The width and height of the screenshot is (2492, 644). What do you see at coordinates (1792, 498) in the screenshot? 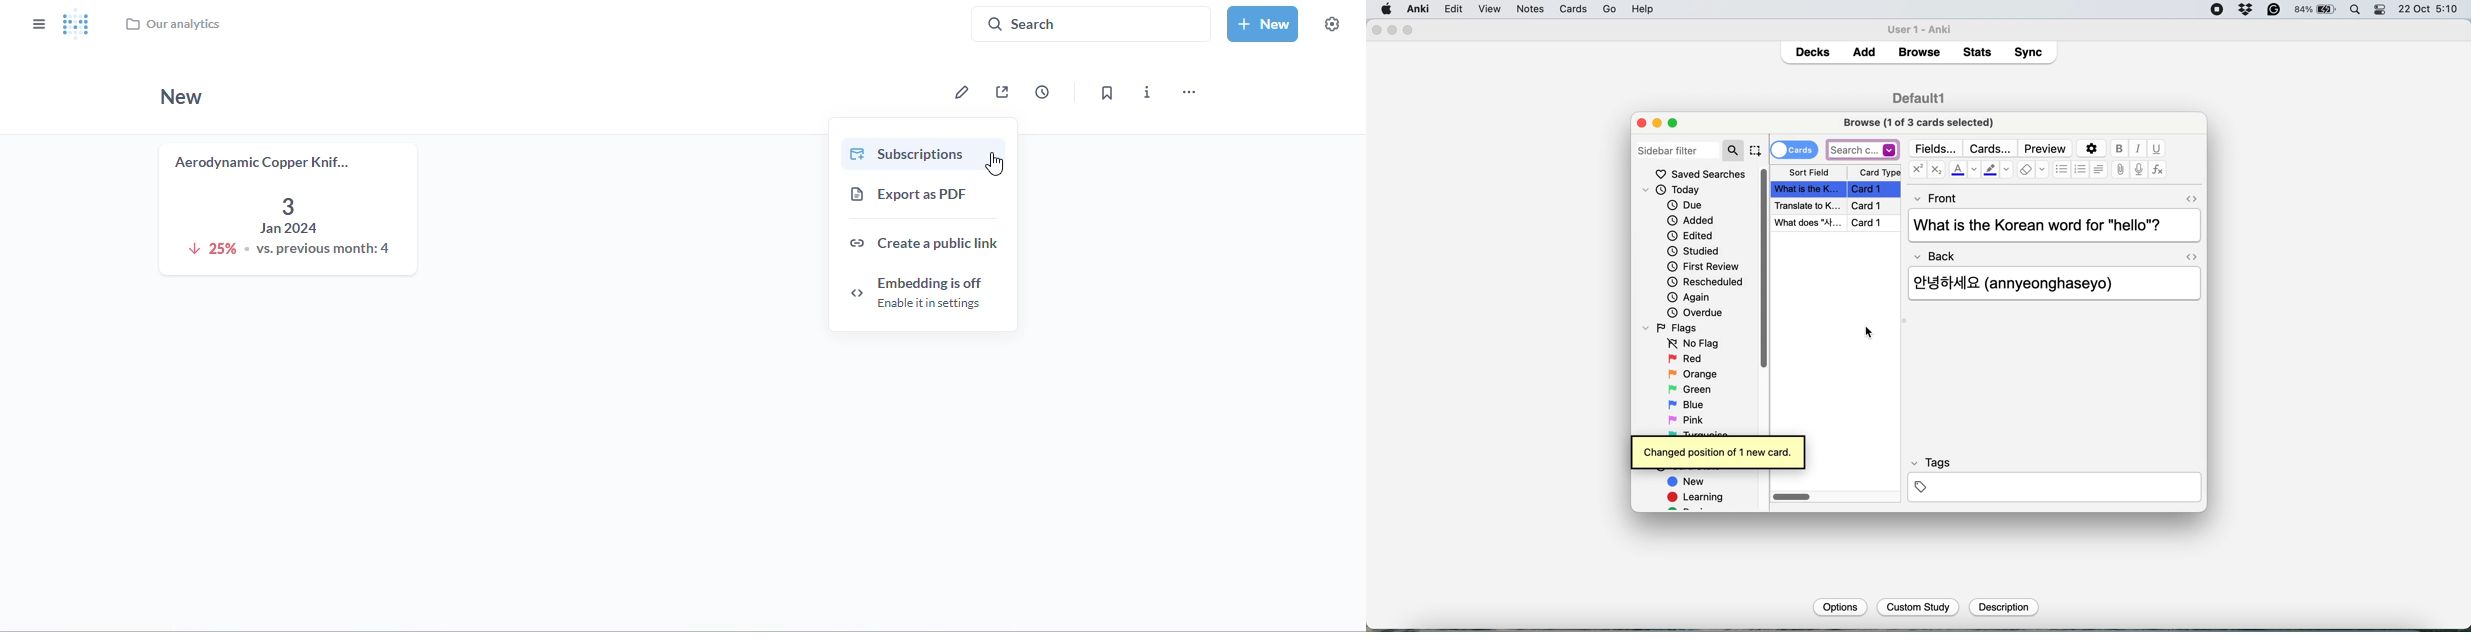
I see `horizontal scroll bar` at bounding box center [1792, 498].